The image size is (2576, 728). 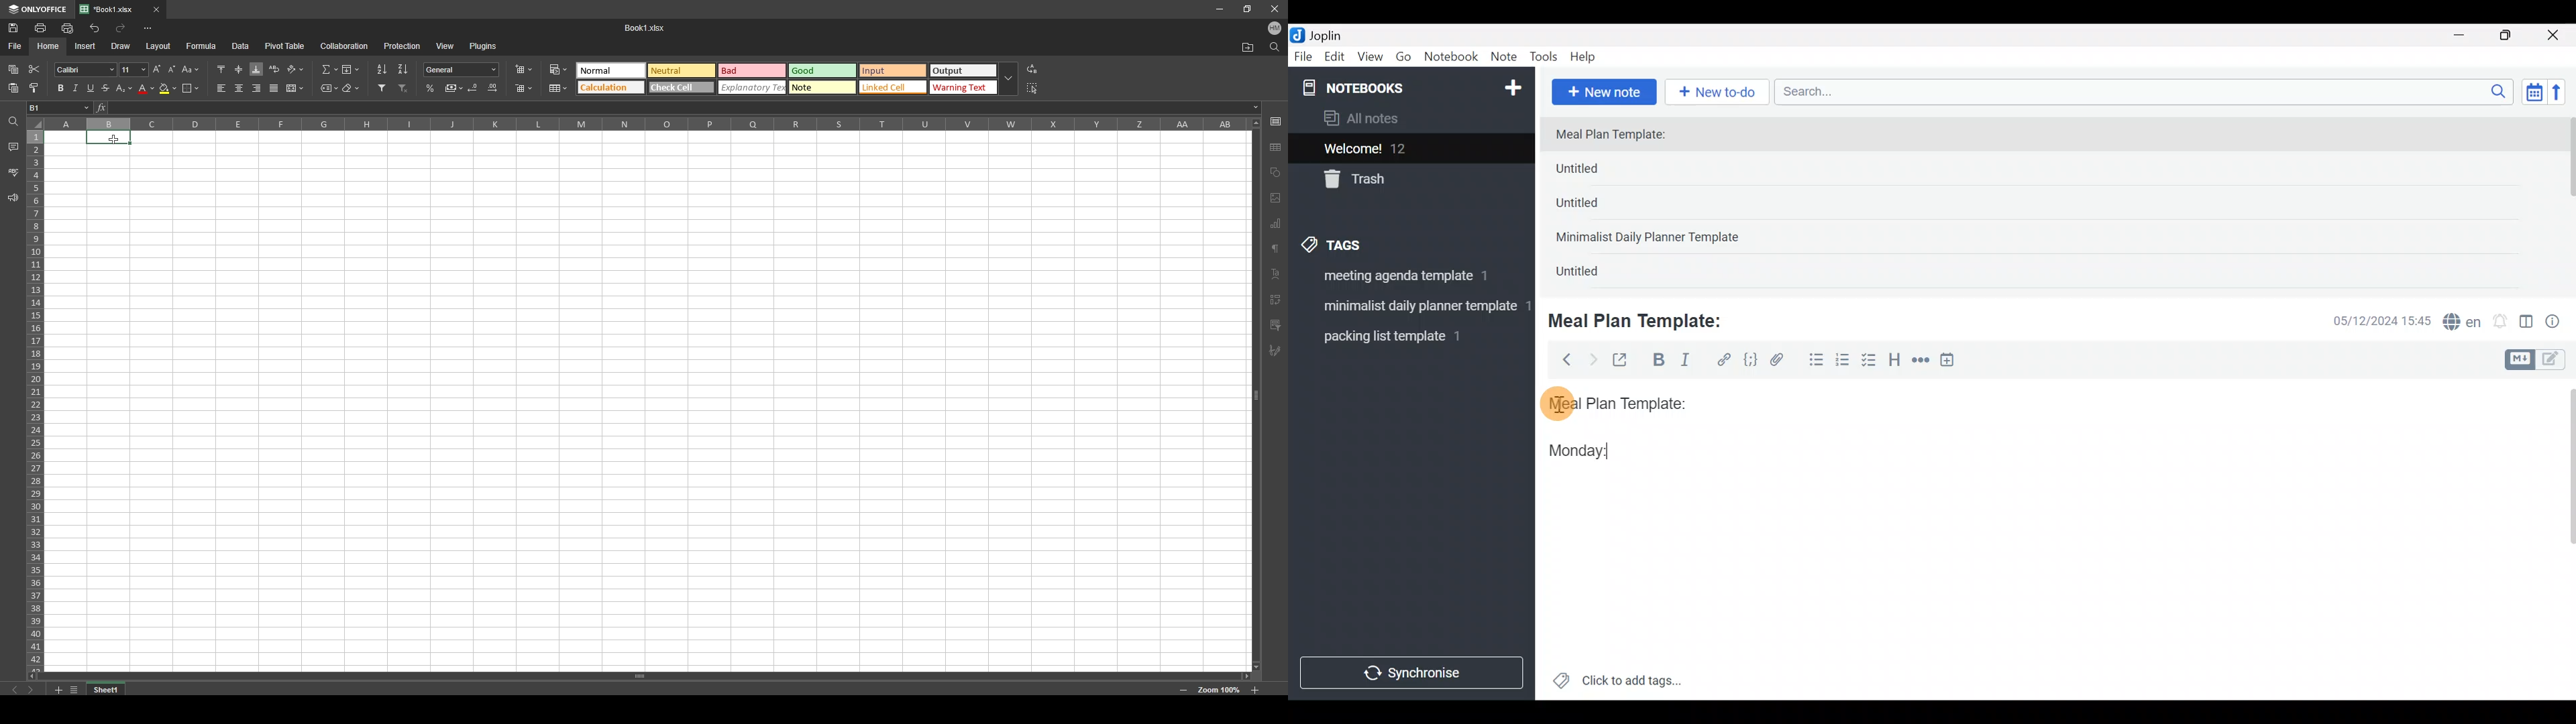 What do you see at coordinates (1413, 672) in the screenshot?
I see `Synchronize` at bounding box center [1413, 672].